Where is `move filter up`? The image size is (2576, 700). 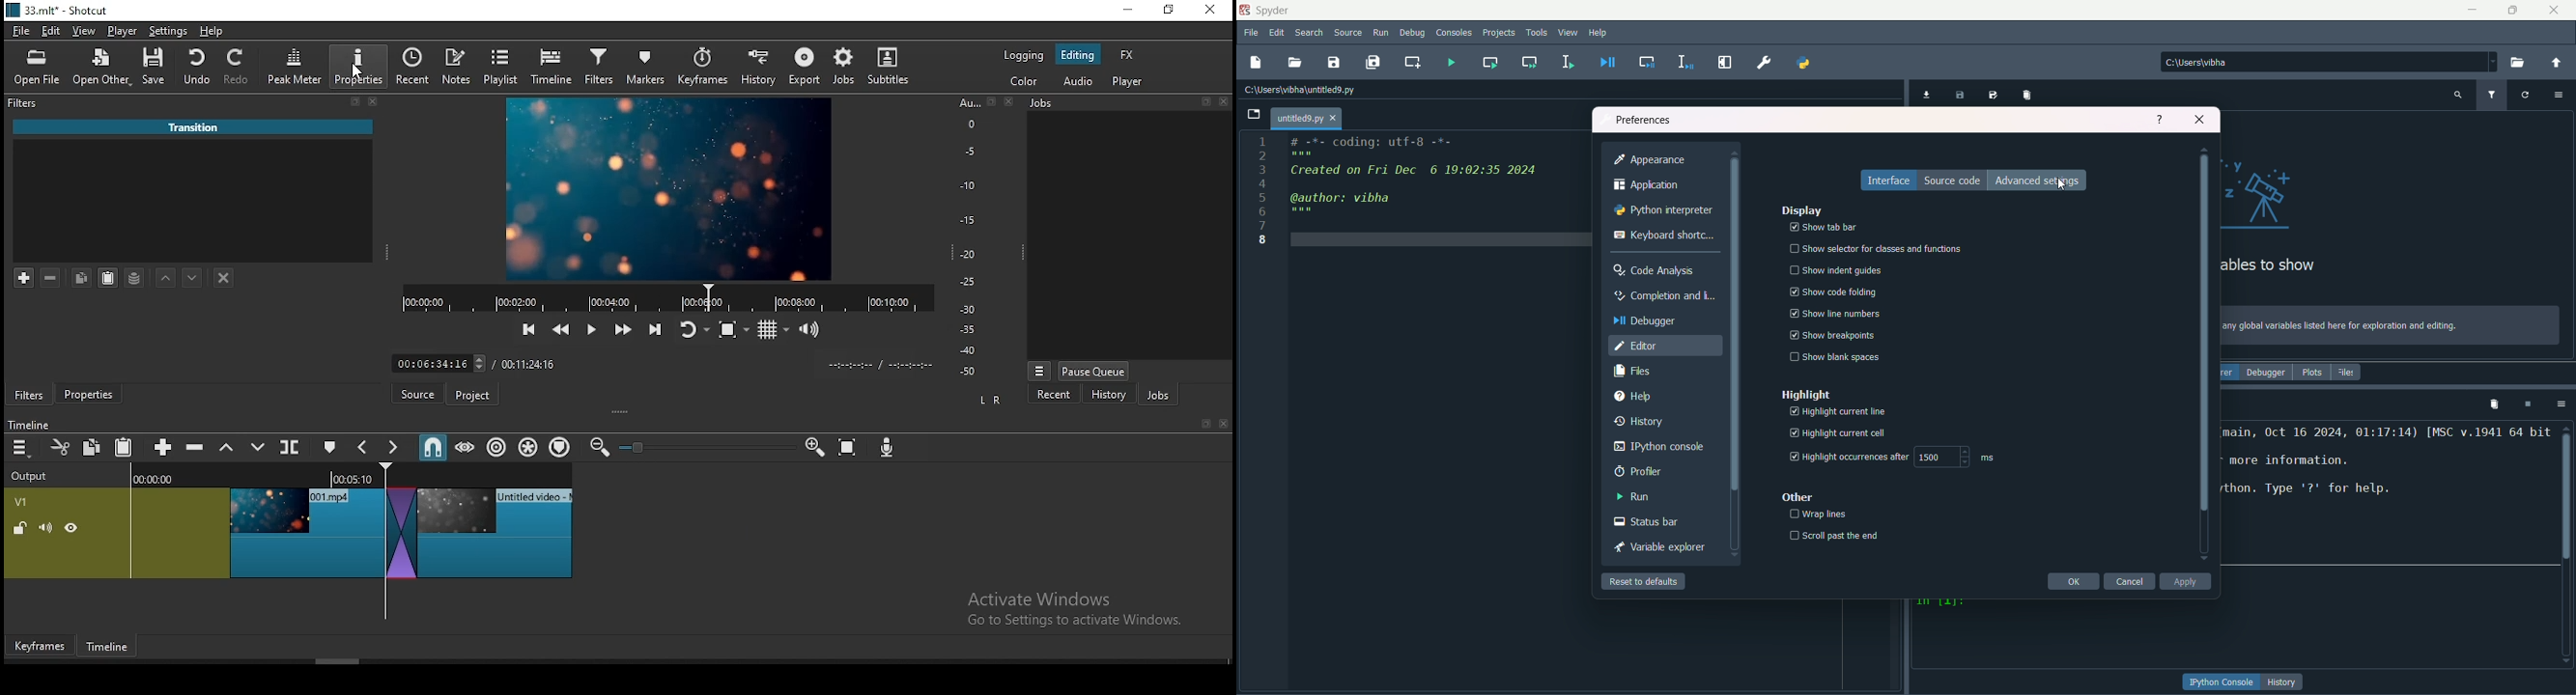
move filter up is located at coordinates (168, 278).